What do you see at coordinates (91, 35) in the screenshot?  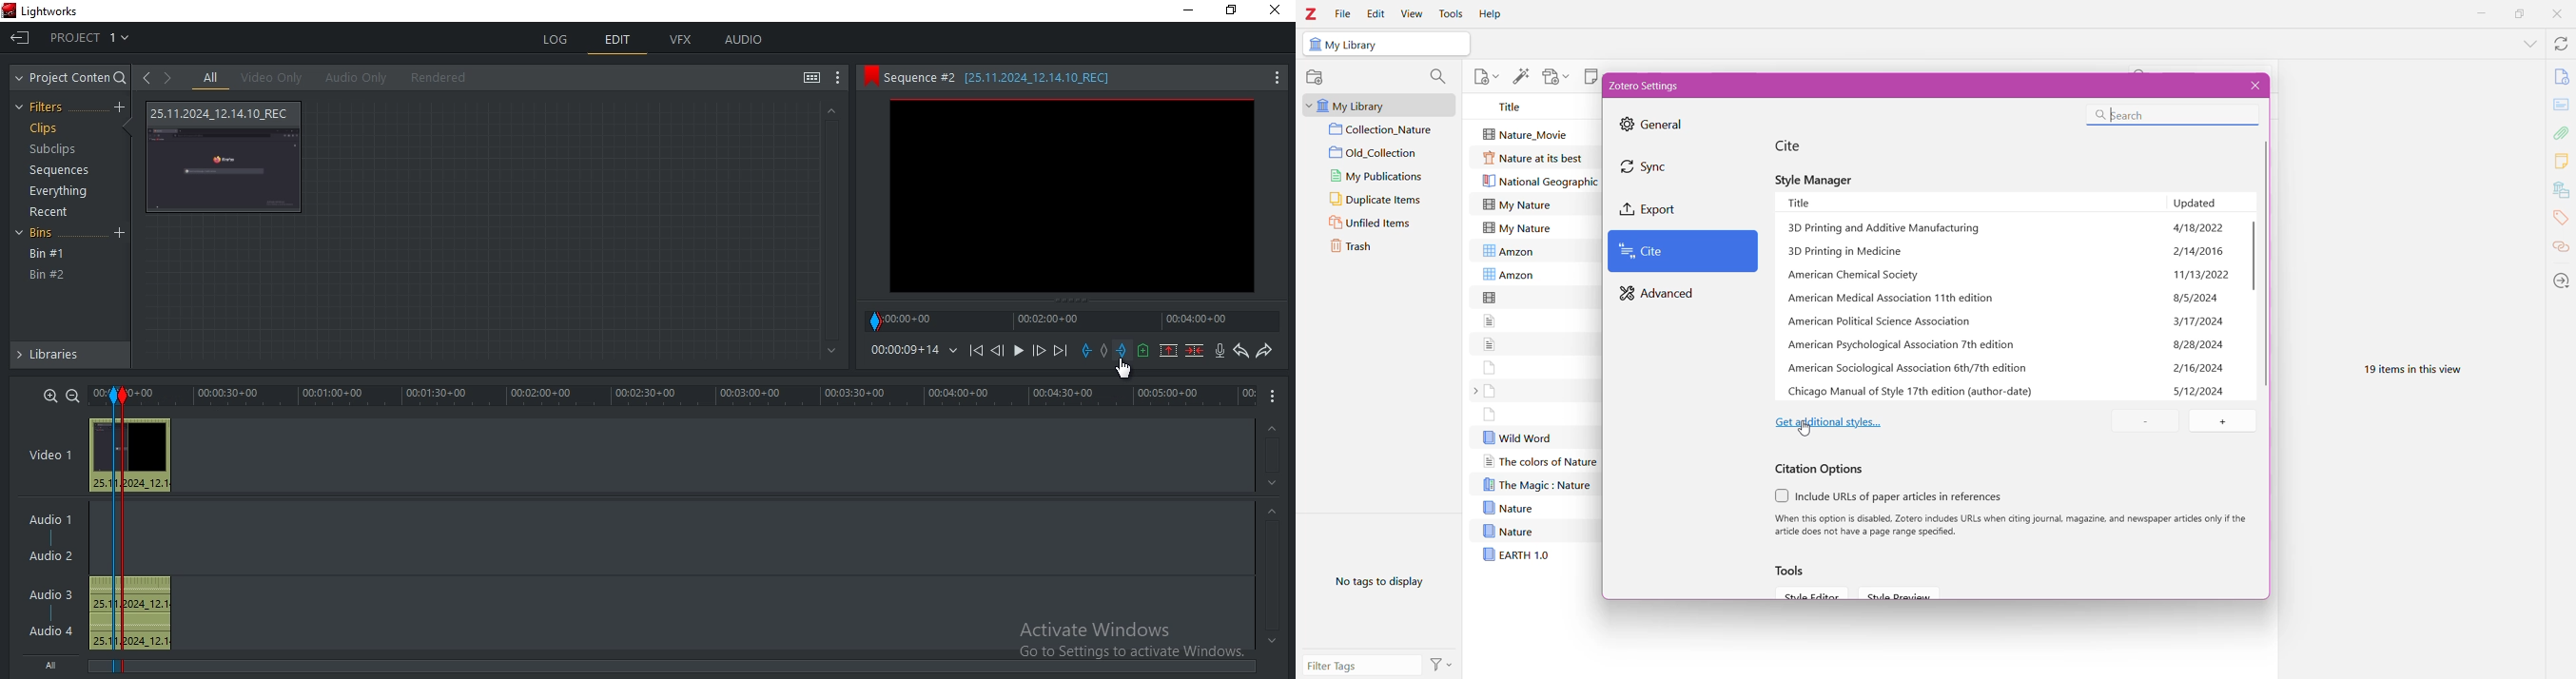 I see `project 1` at bounding box center [91, 35].